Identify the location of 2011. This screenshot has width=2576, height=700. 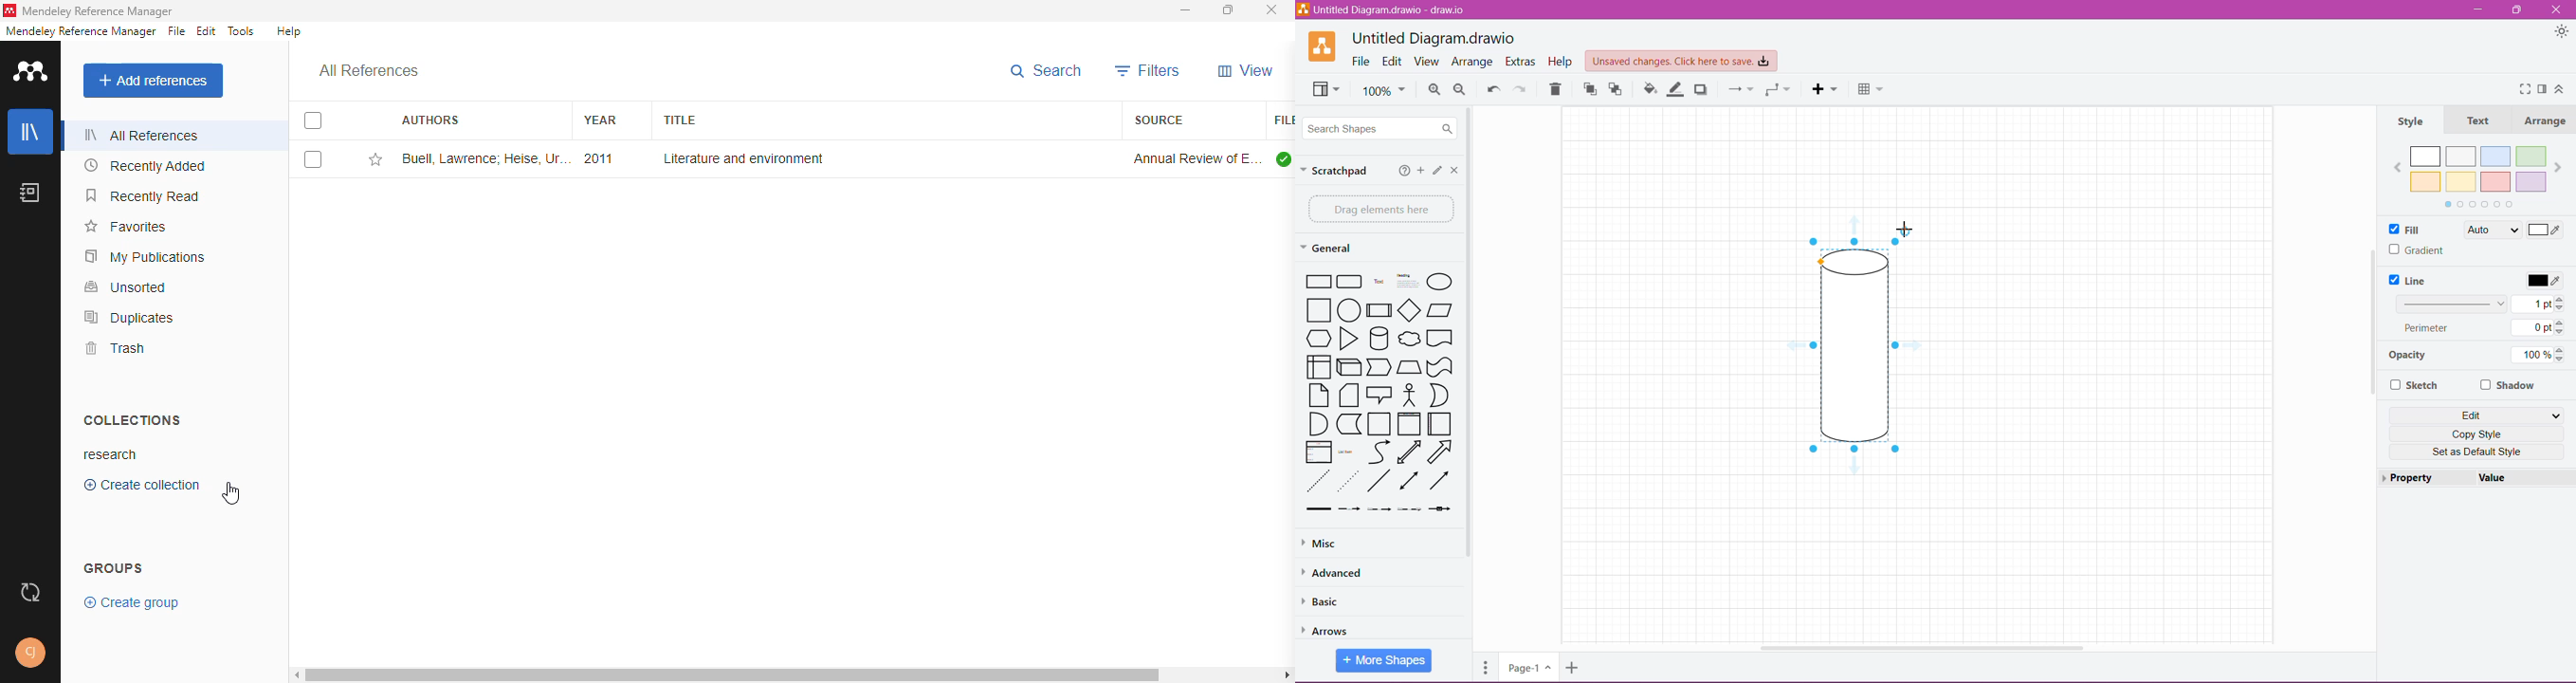
(597, 158).